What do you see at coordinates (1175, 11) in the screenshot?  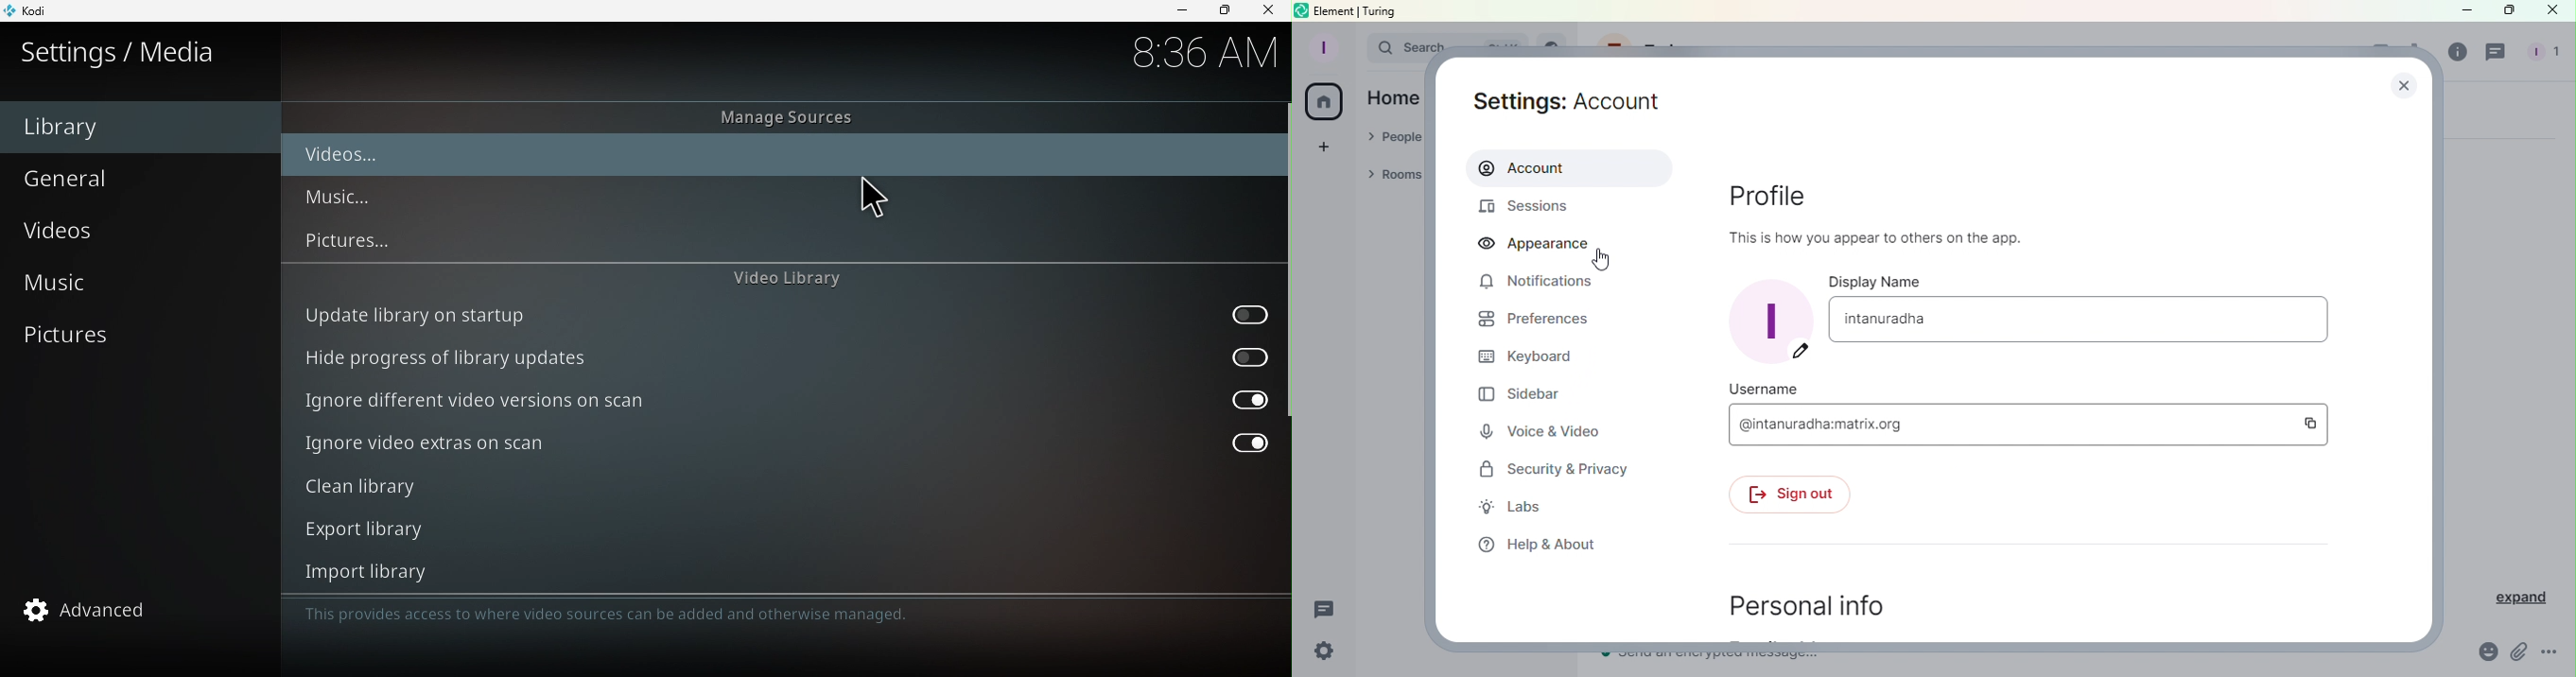 I see `Minimize` at bounding box center [1175, 11].